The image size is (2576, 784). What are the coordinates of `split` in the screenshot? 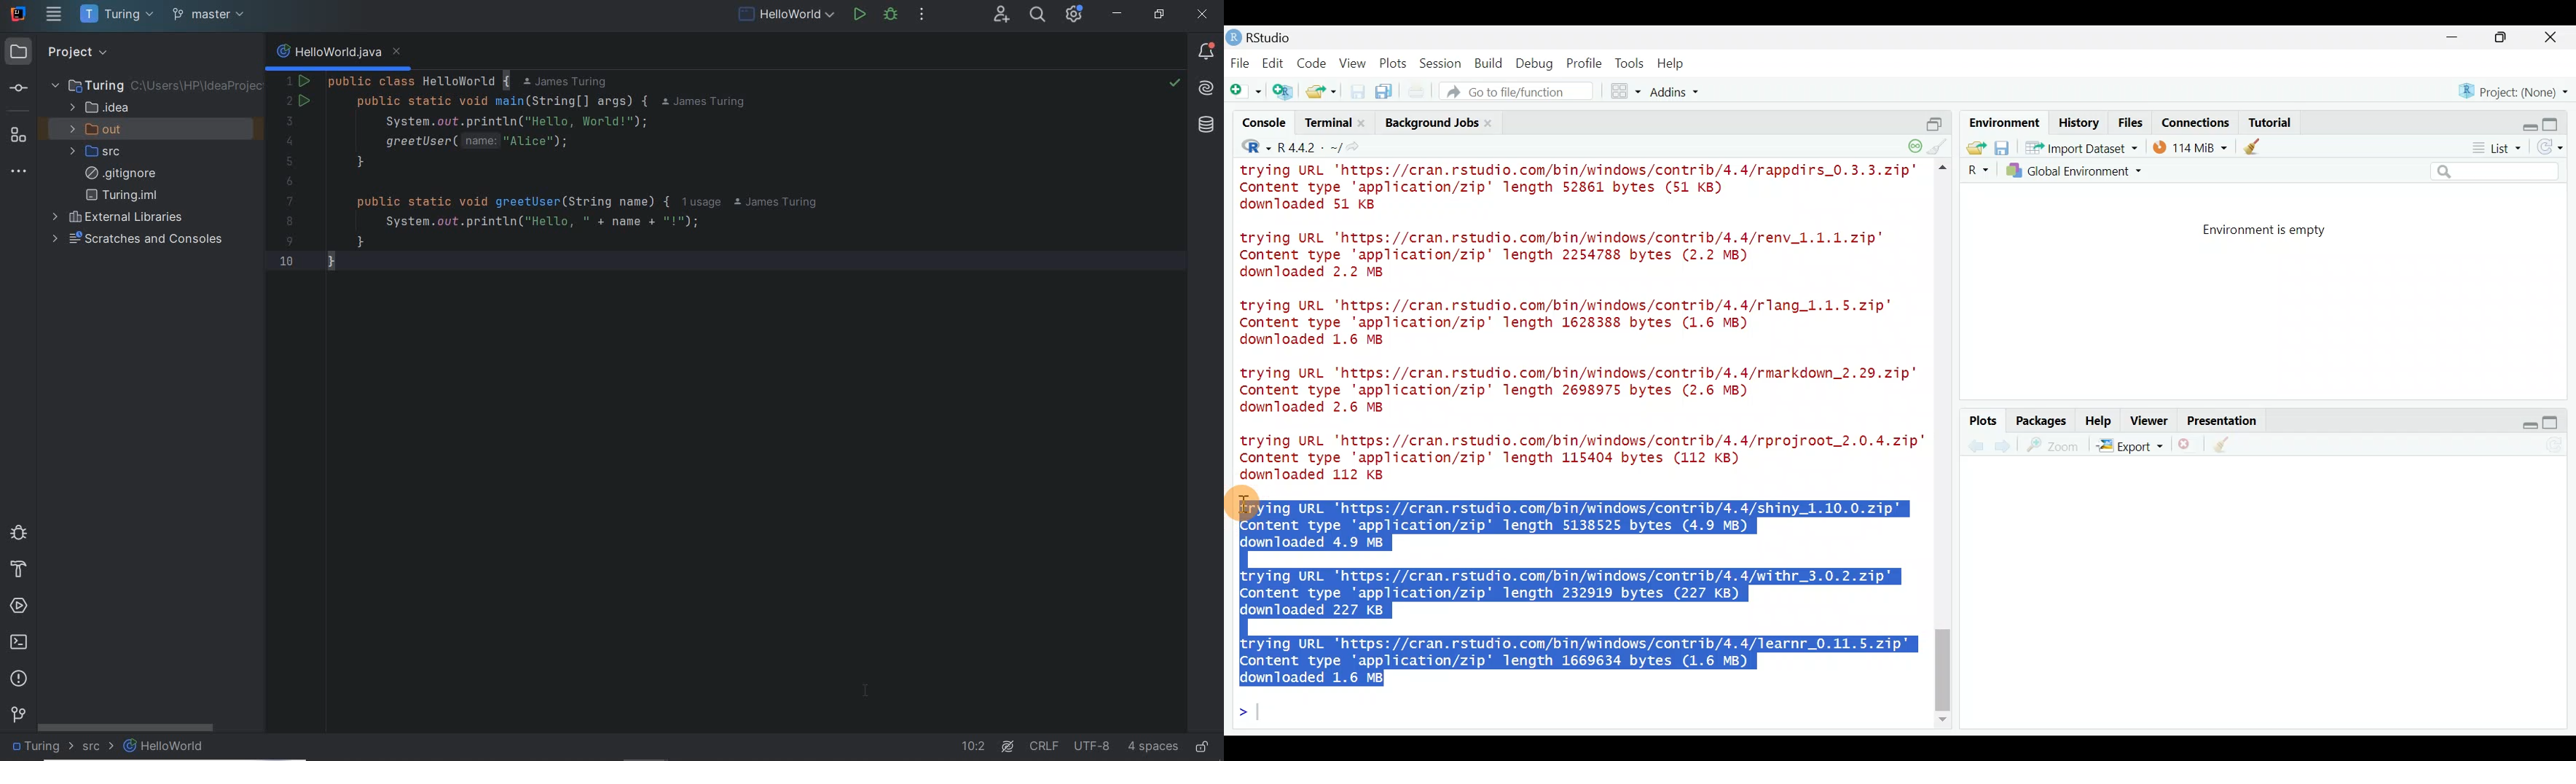 It's located at (1934, 118).